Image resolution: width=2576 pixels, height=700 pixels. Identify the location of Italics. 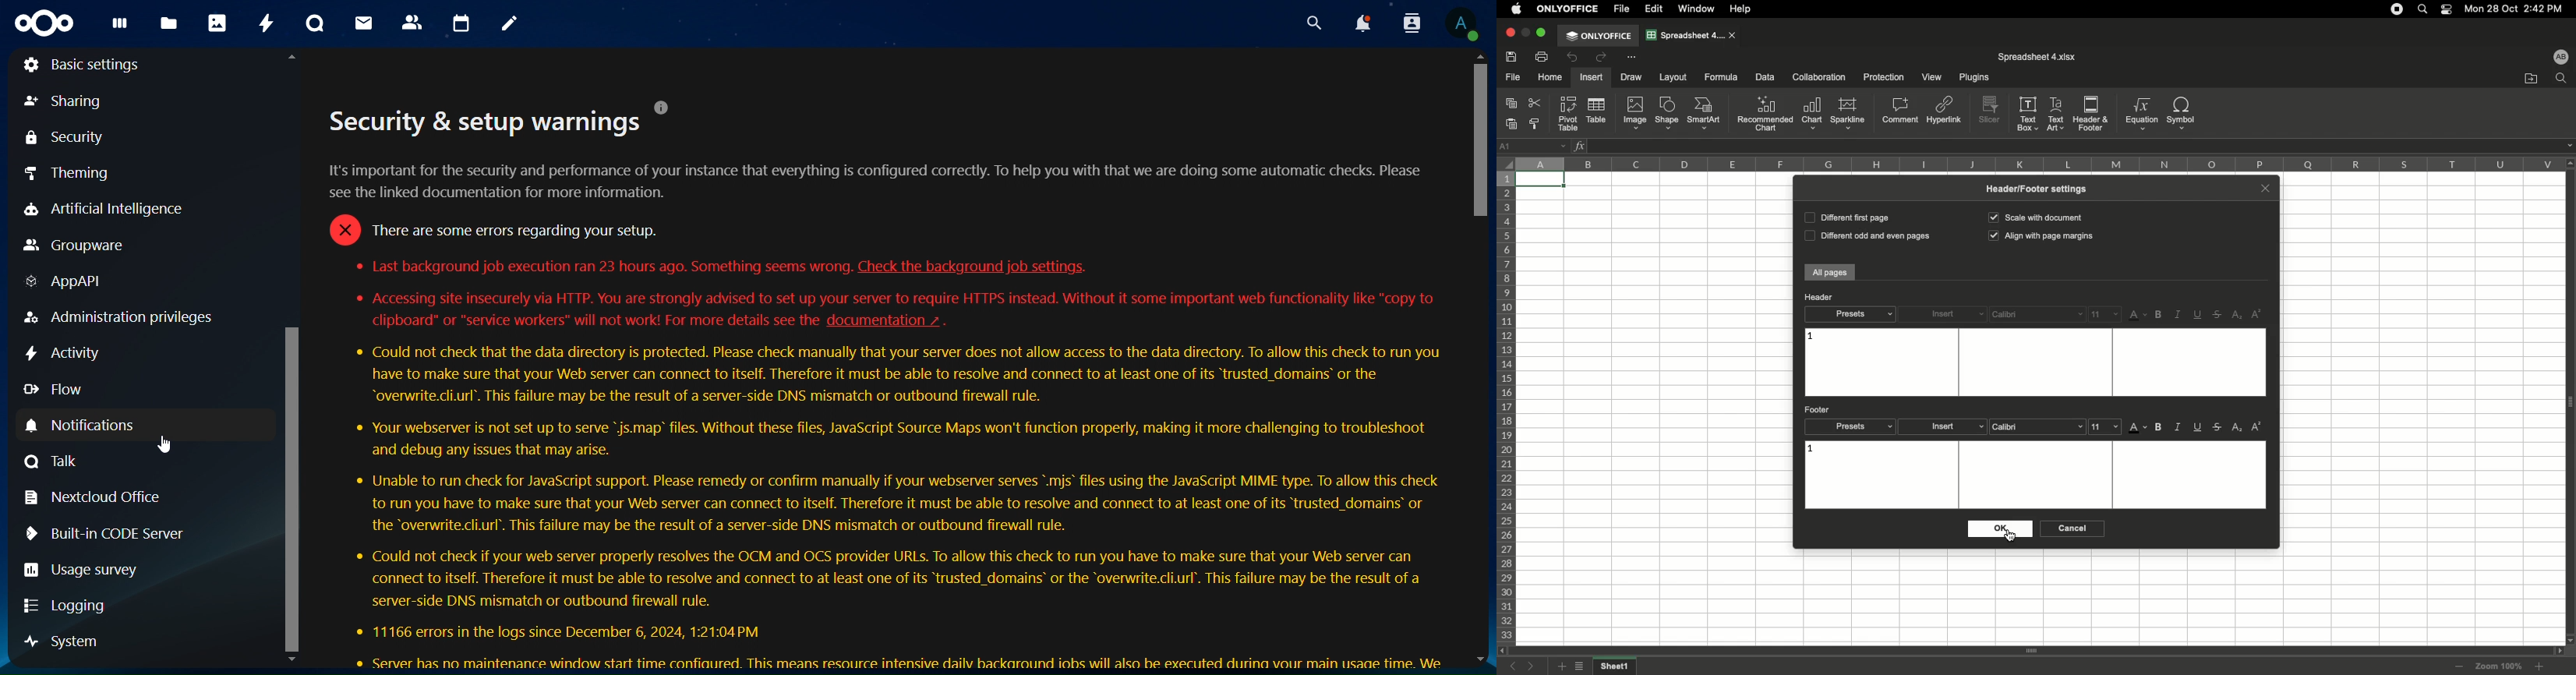
(2179, 427).